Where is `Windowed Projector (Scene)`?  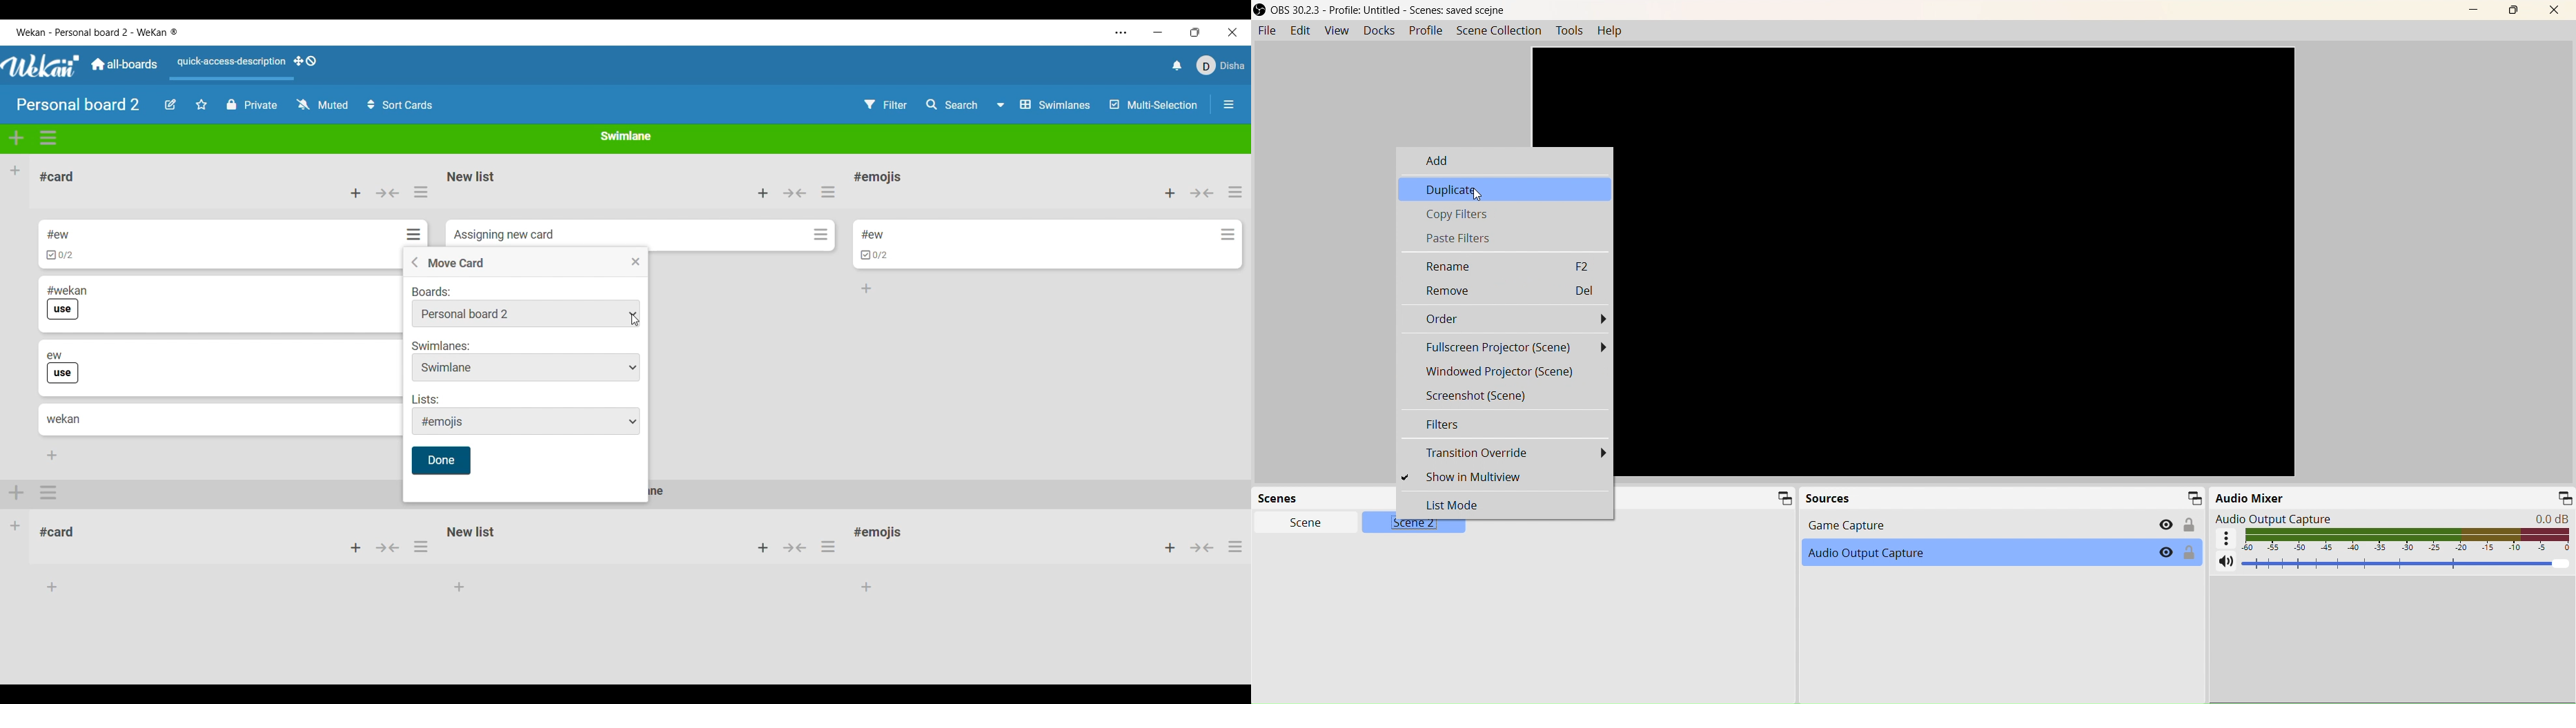 Windowed Projector (Scene) is located at coordinates (1505, 370).